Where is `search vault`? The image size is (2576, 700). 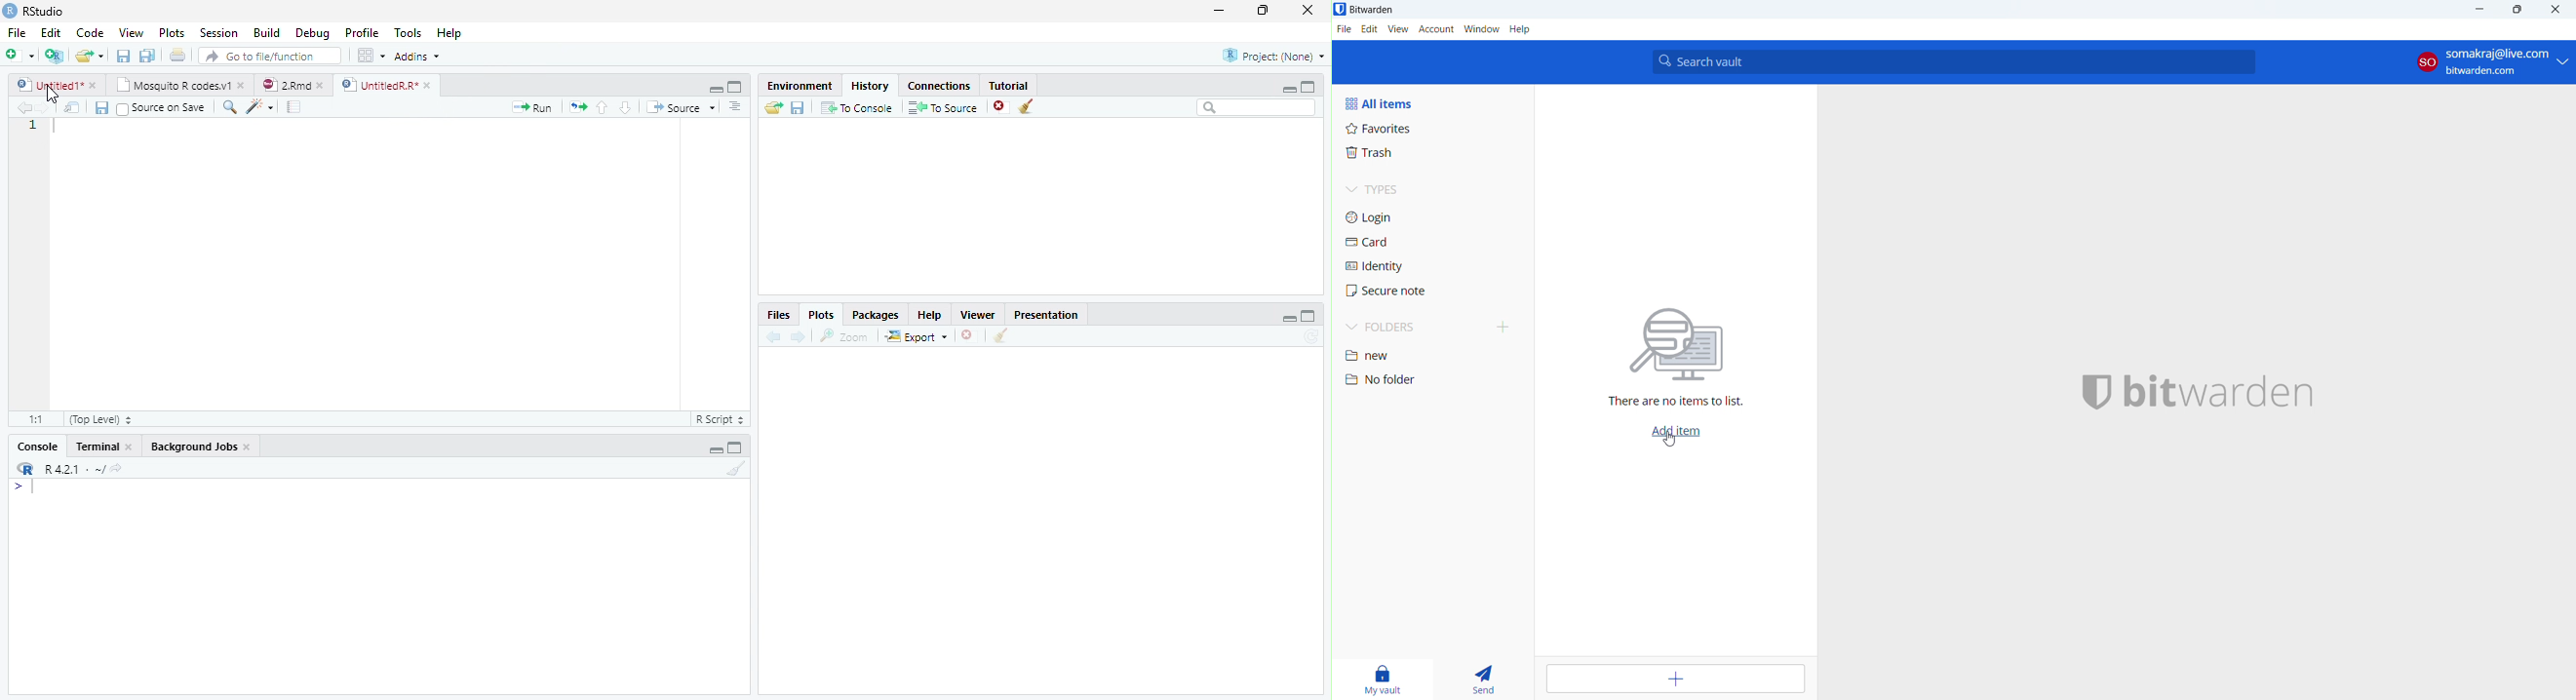 search vault is located at coordinates (1954, 62).